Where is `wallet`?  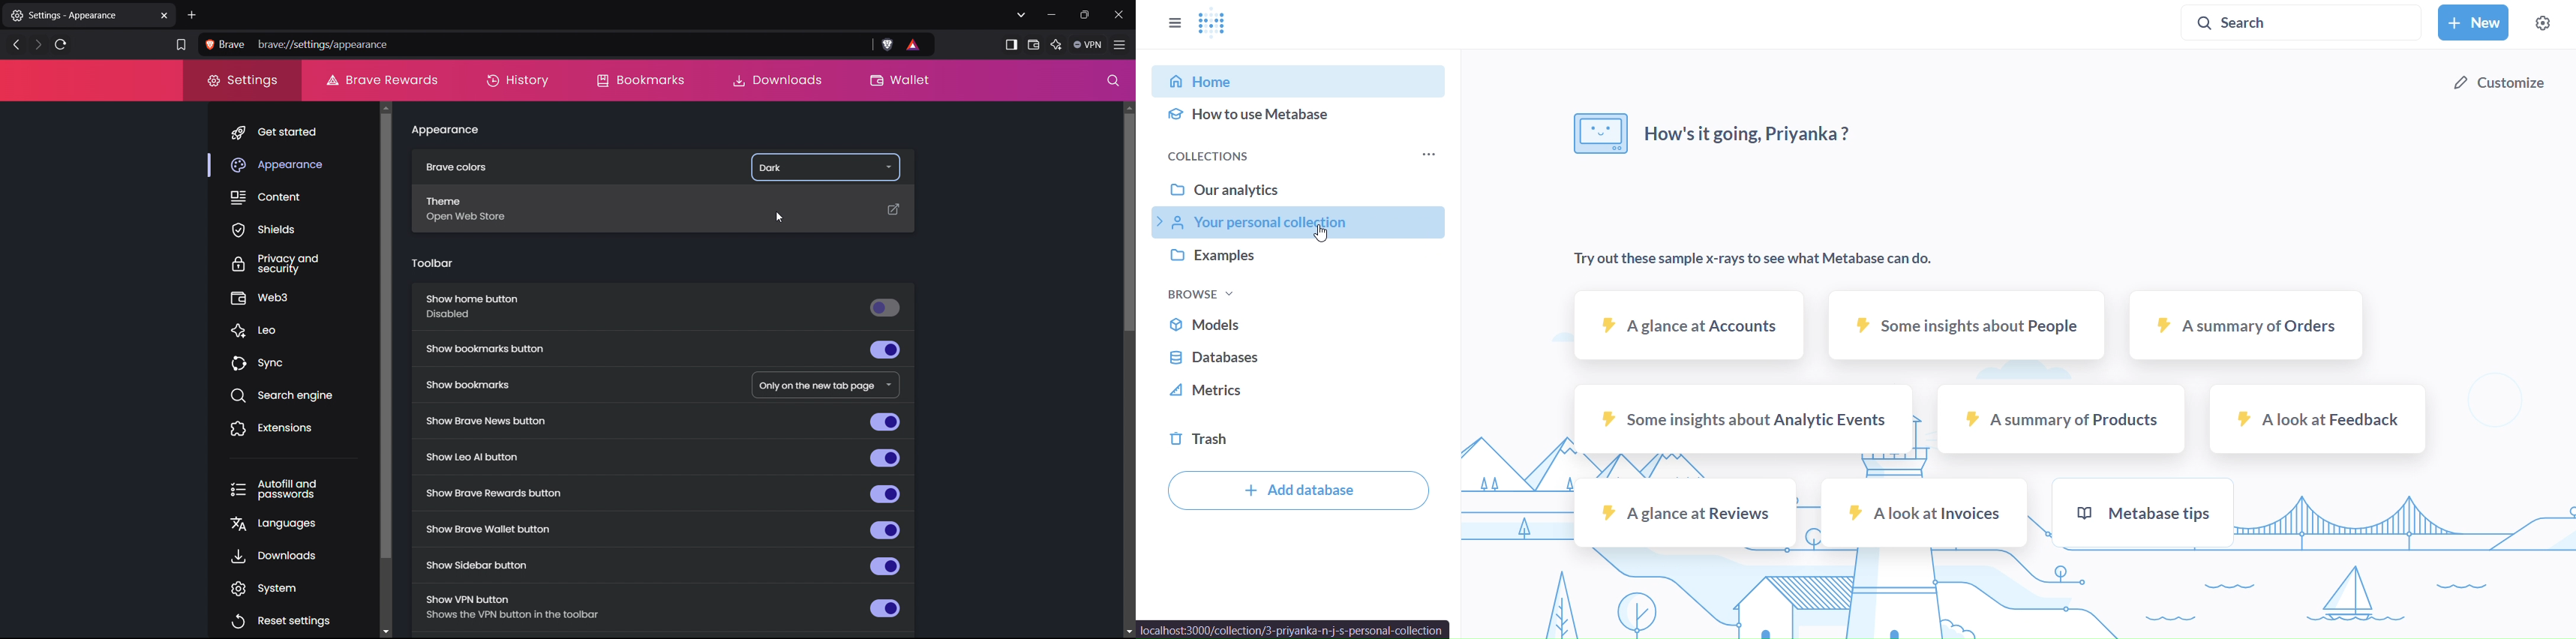 wallet is located at coordinates (898, 81).